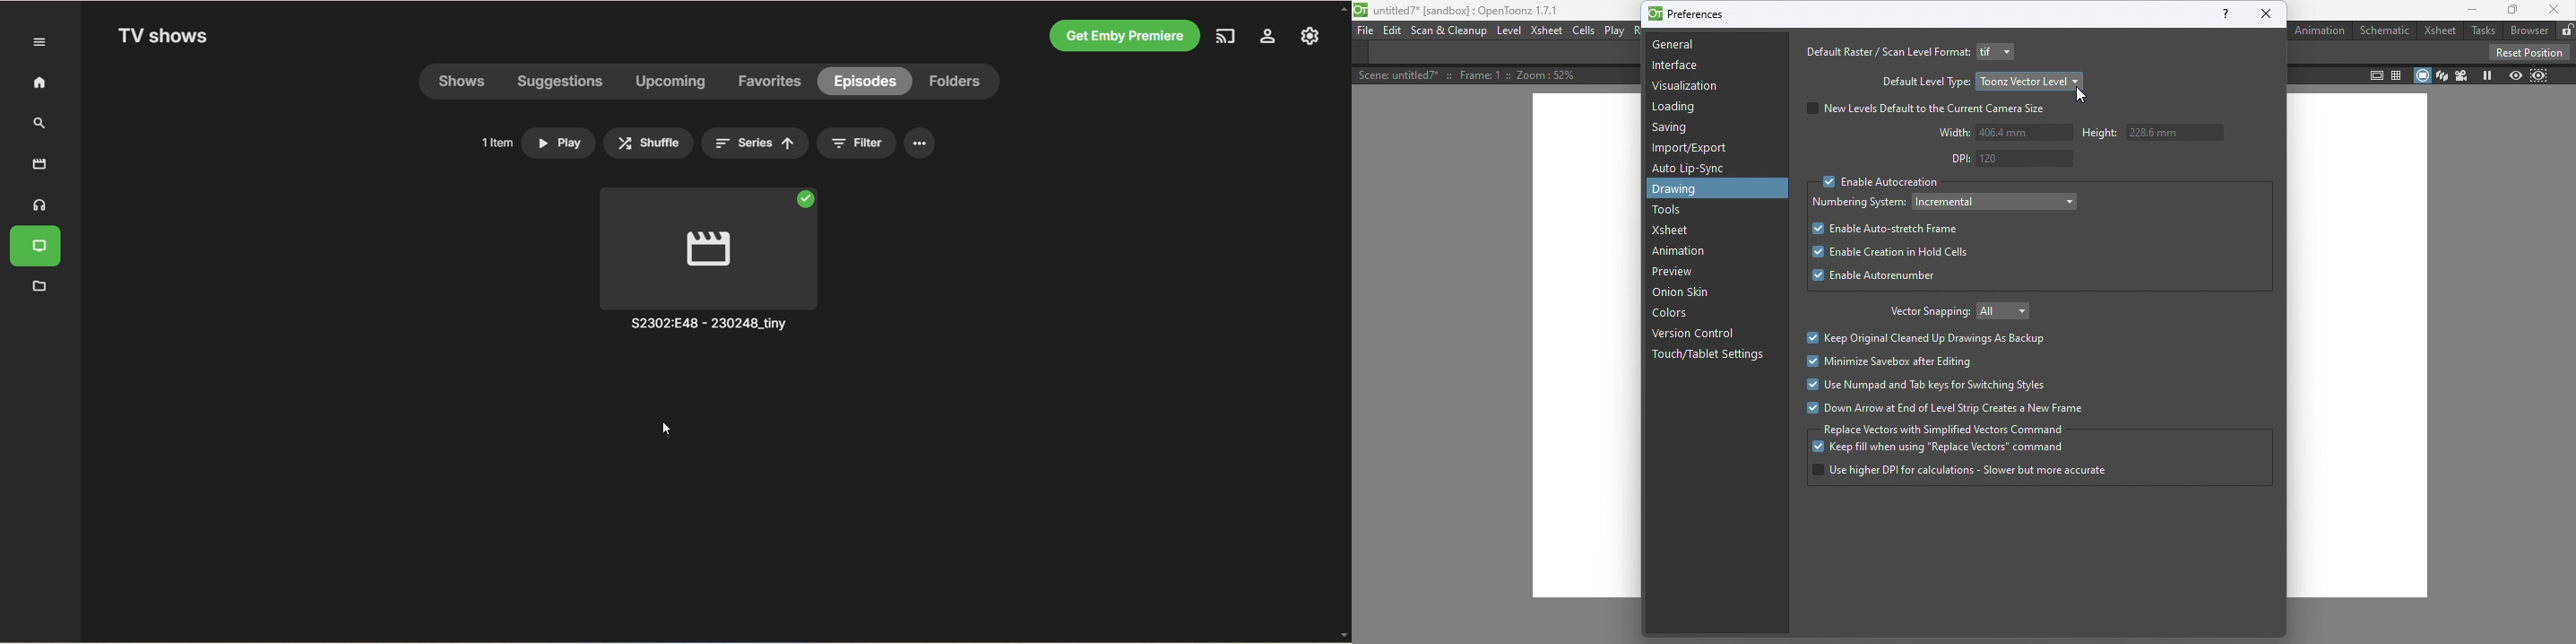 The image size is (2576, 644). What do you see at coordinates (2008, 312) in the screenshot?
I see `Drop down` at bounding box center [2008, 312].